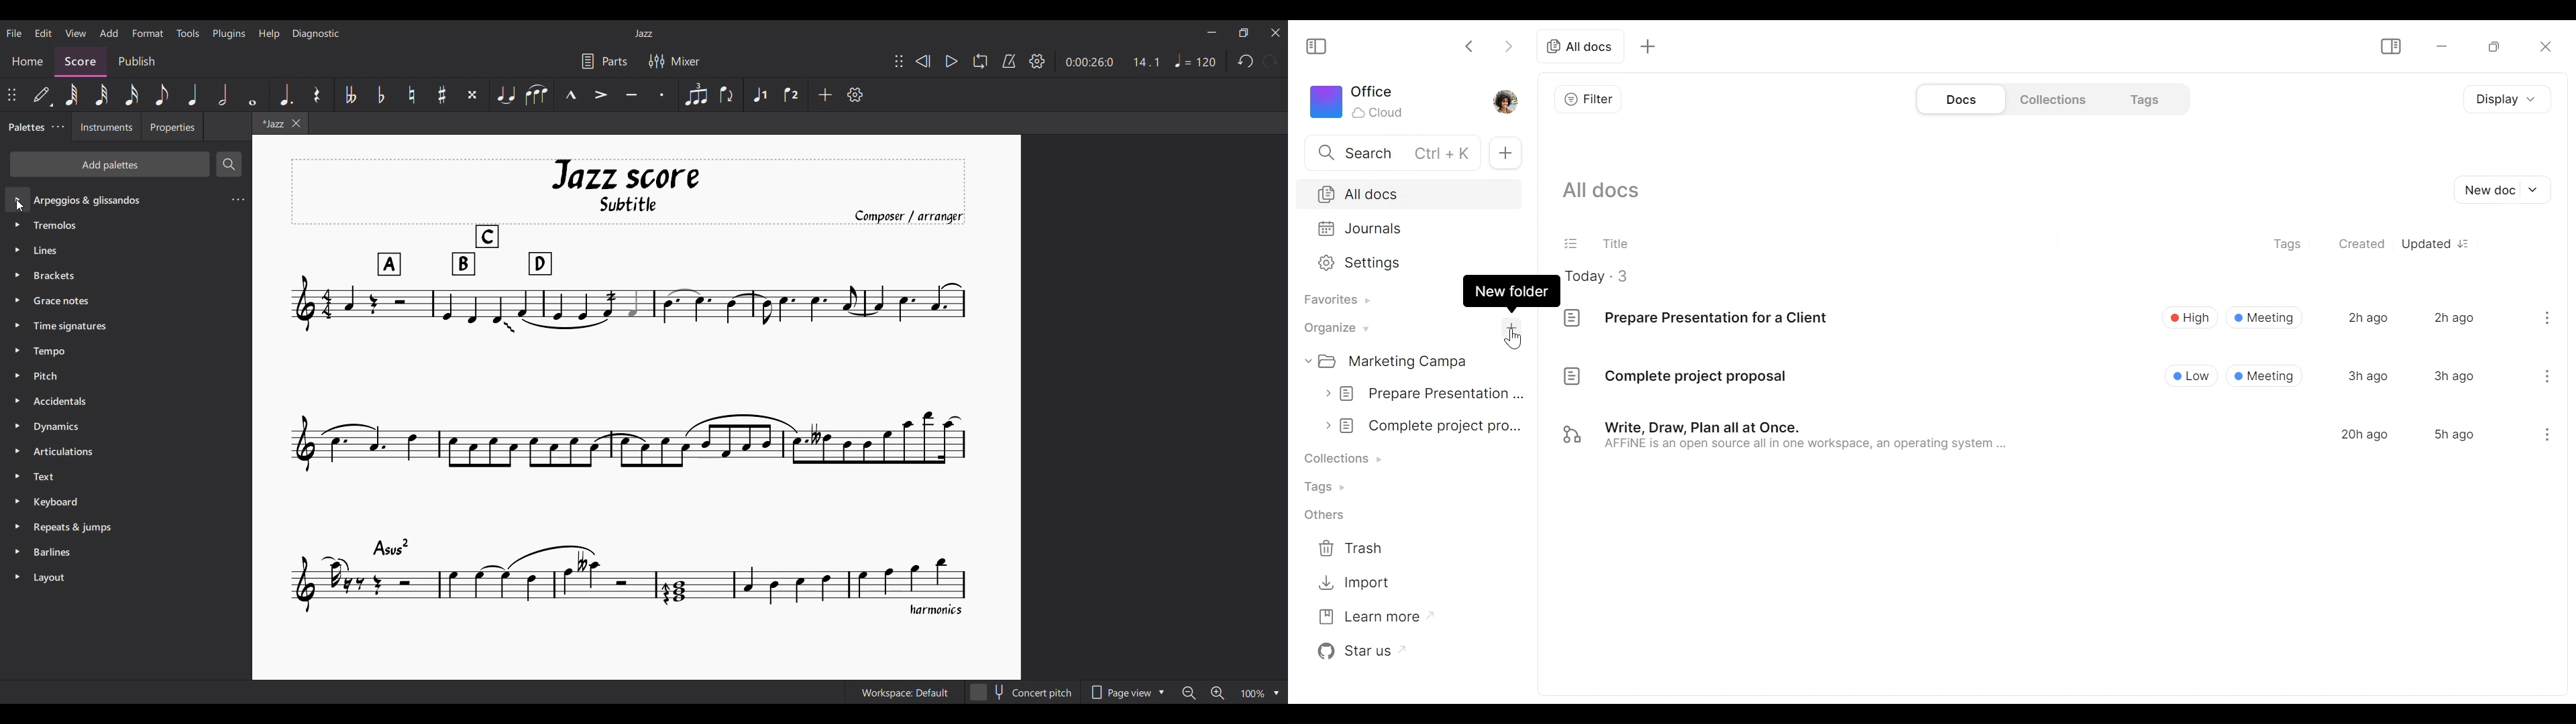  Describe the element at coordinates (17, 388) in the screenshot. I see `Expand` at that location.